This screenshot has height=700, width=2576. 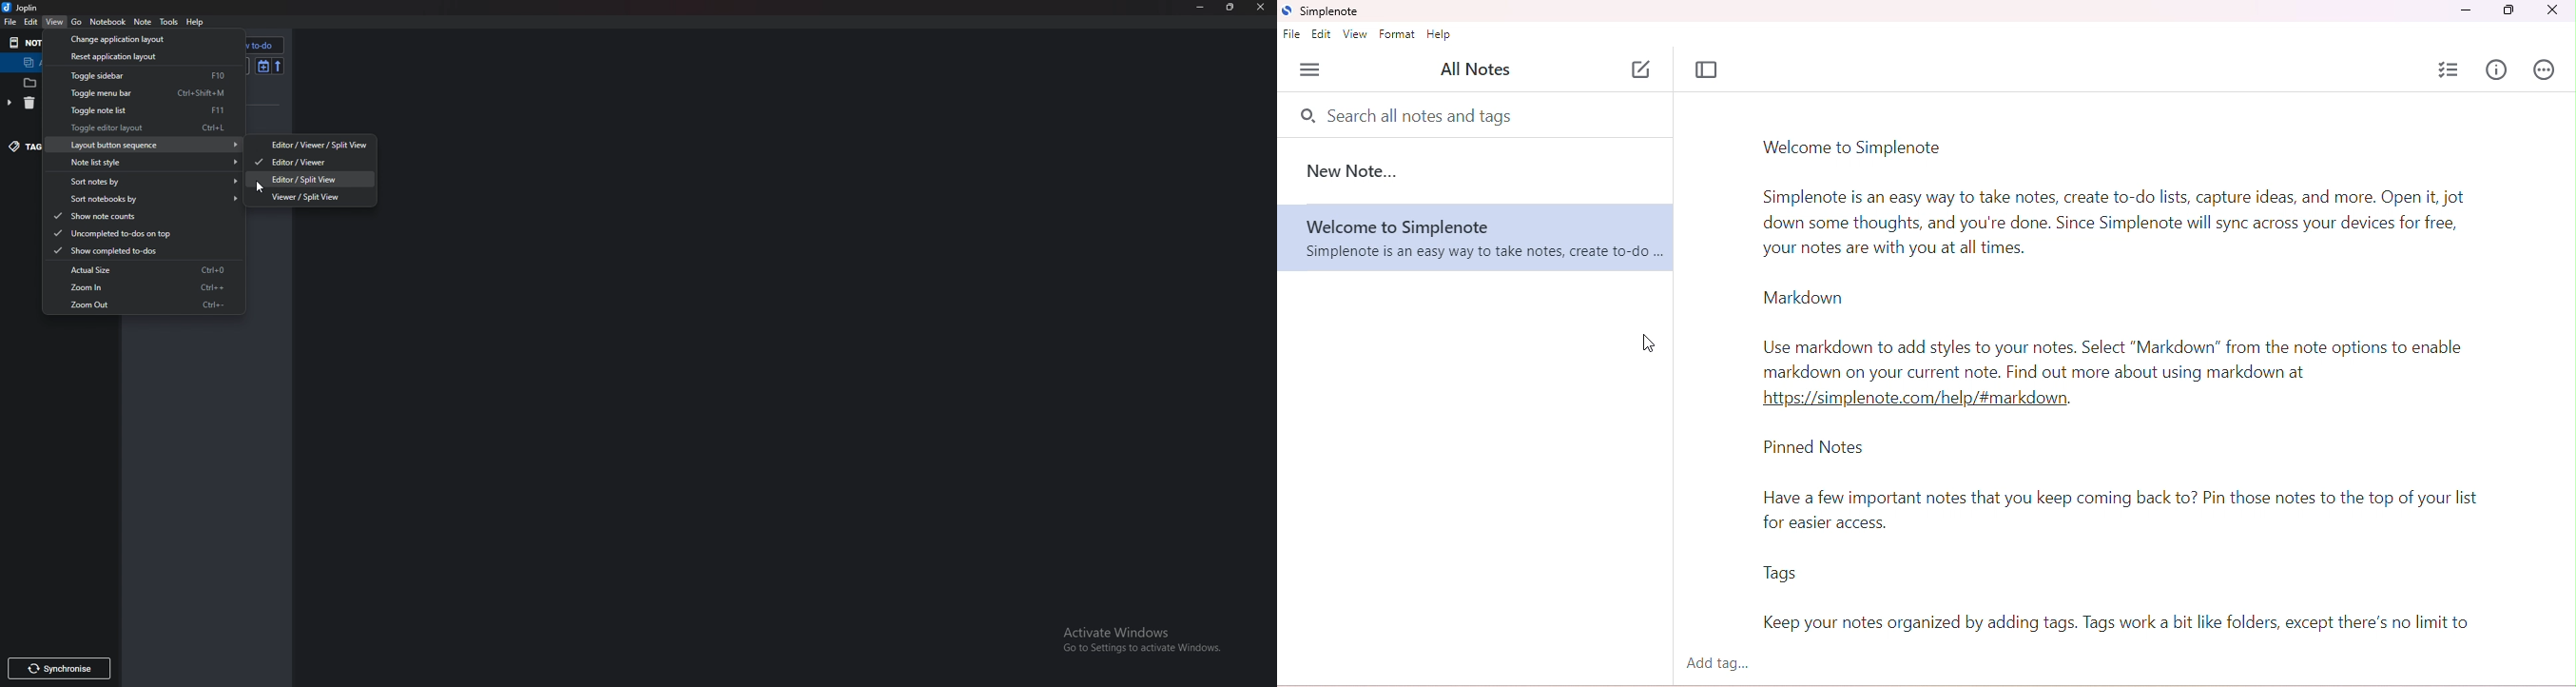 I want to click on Reverse sort order, so click(x=278, y=66).